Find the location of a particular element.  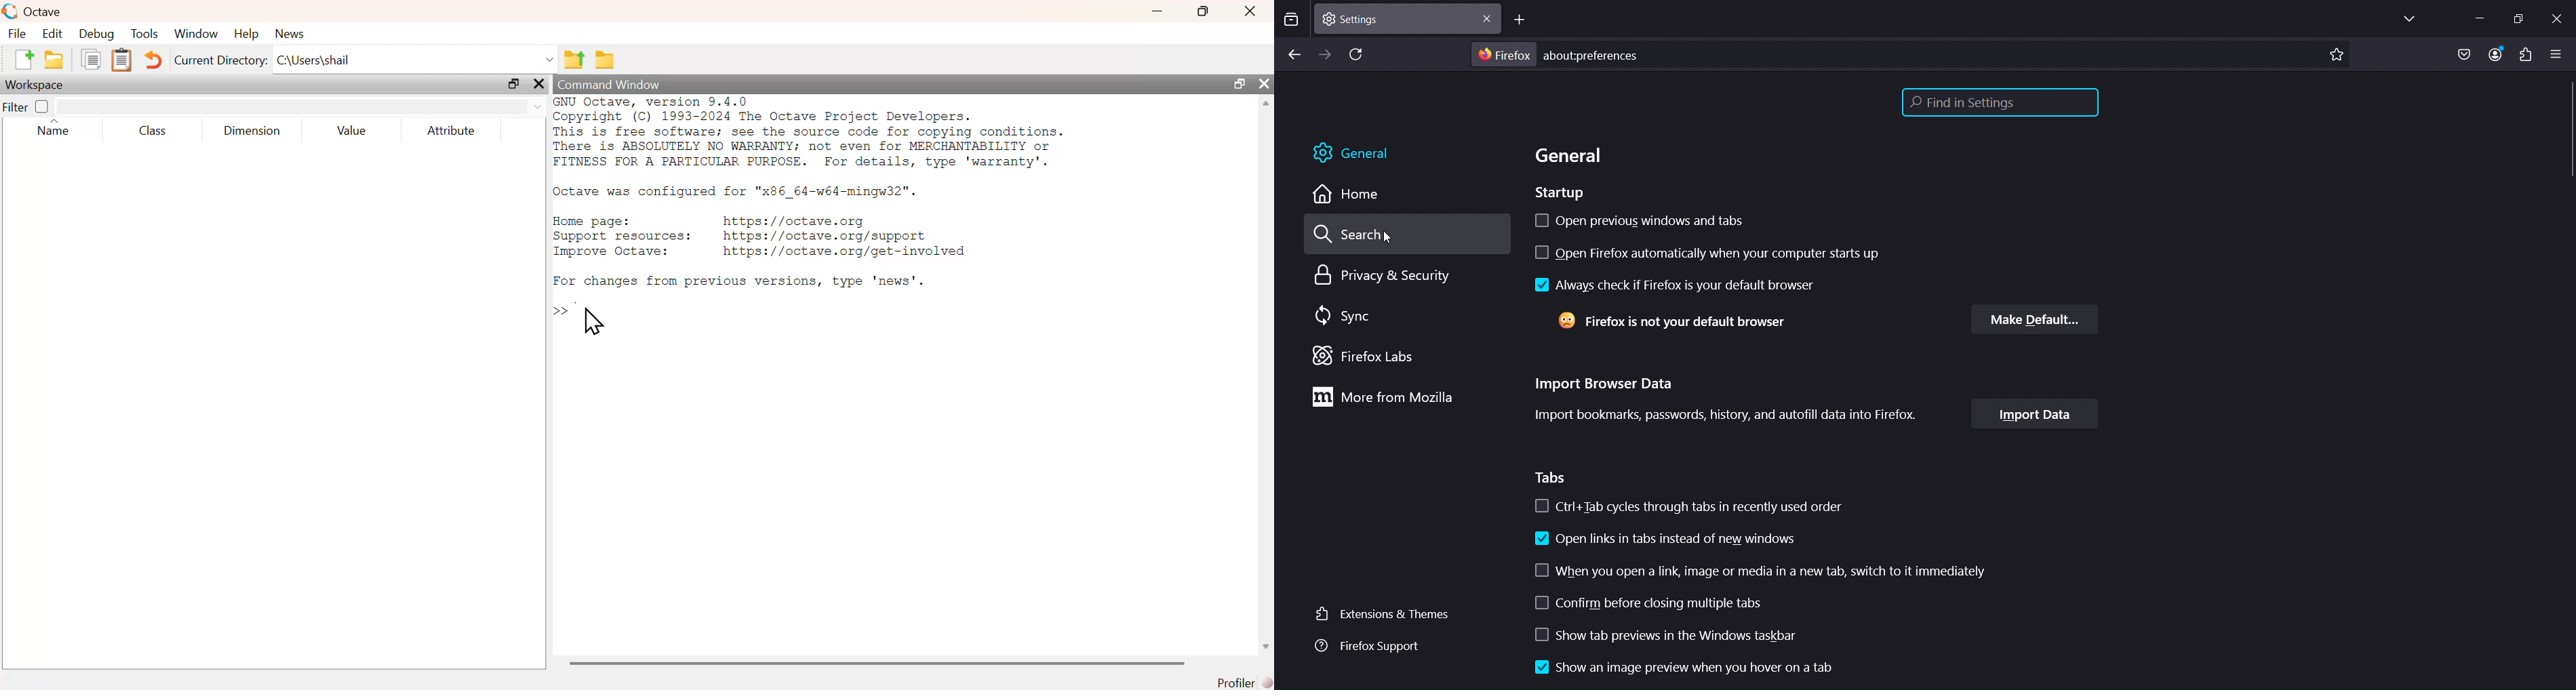

go forwrd one page is located at coordinates (1324, 54).